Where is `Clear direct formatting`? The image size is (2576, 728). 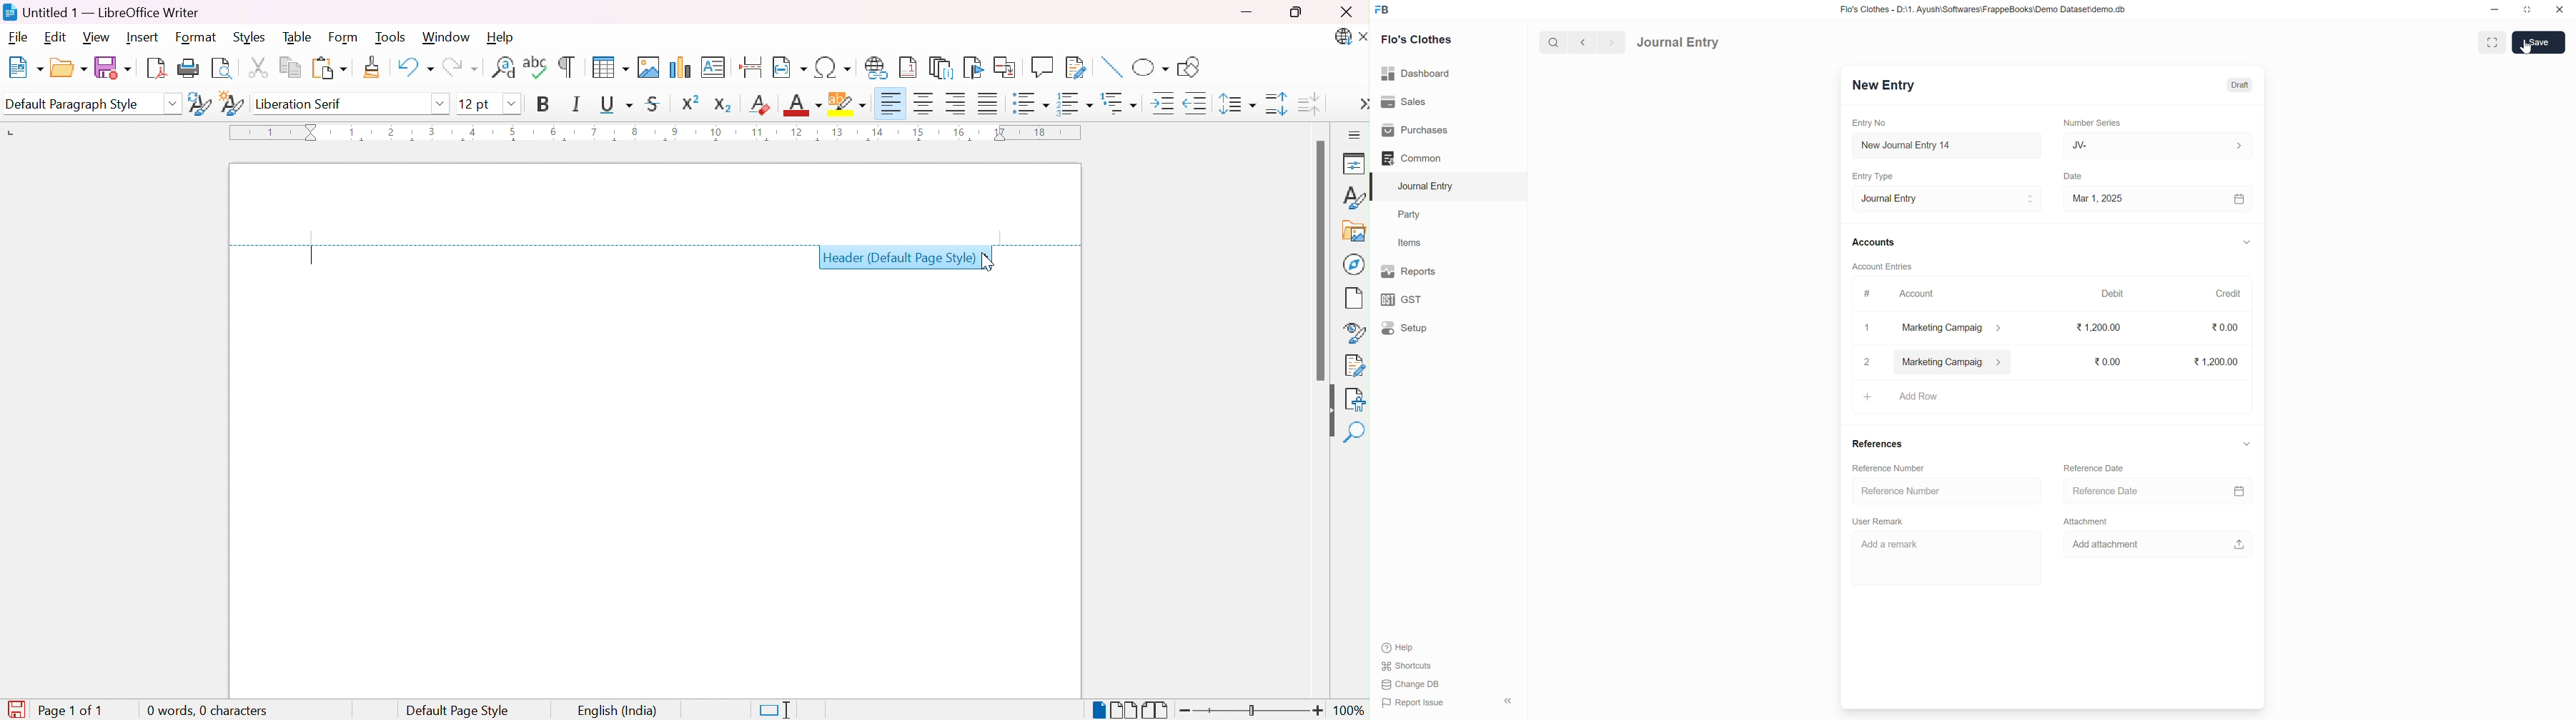
Clear direct formatting is located at coordinates (761, 105).